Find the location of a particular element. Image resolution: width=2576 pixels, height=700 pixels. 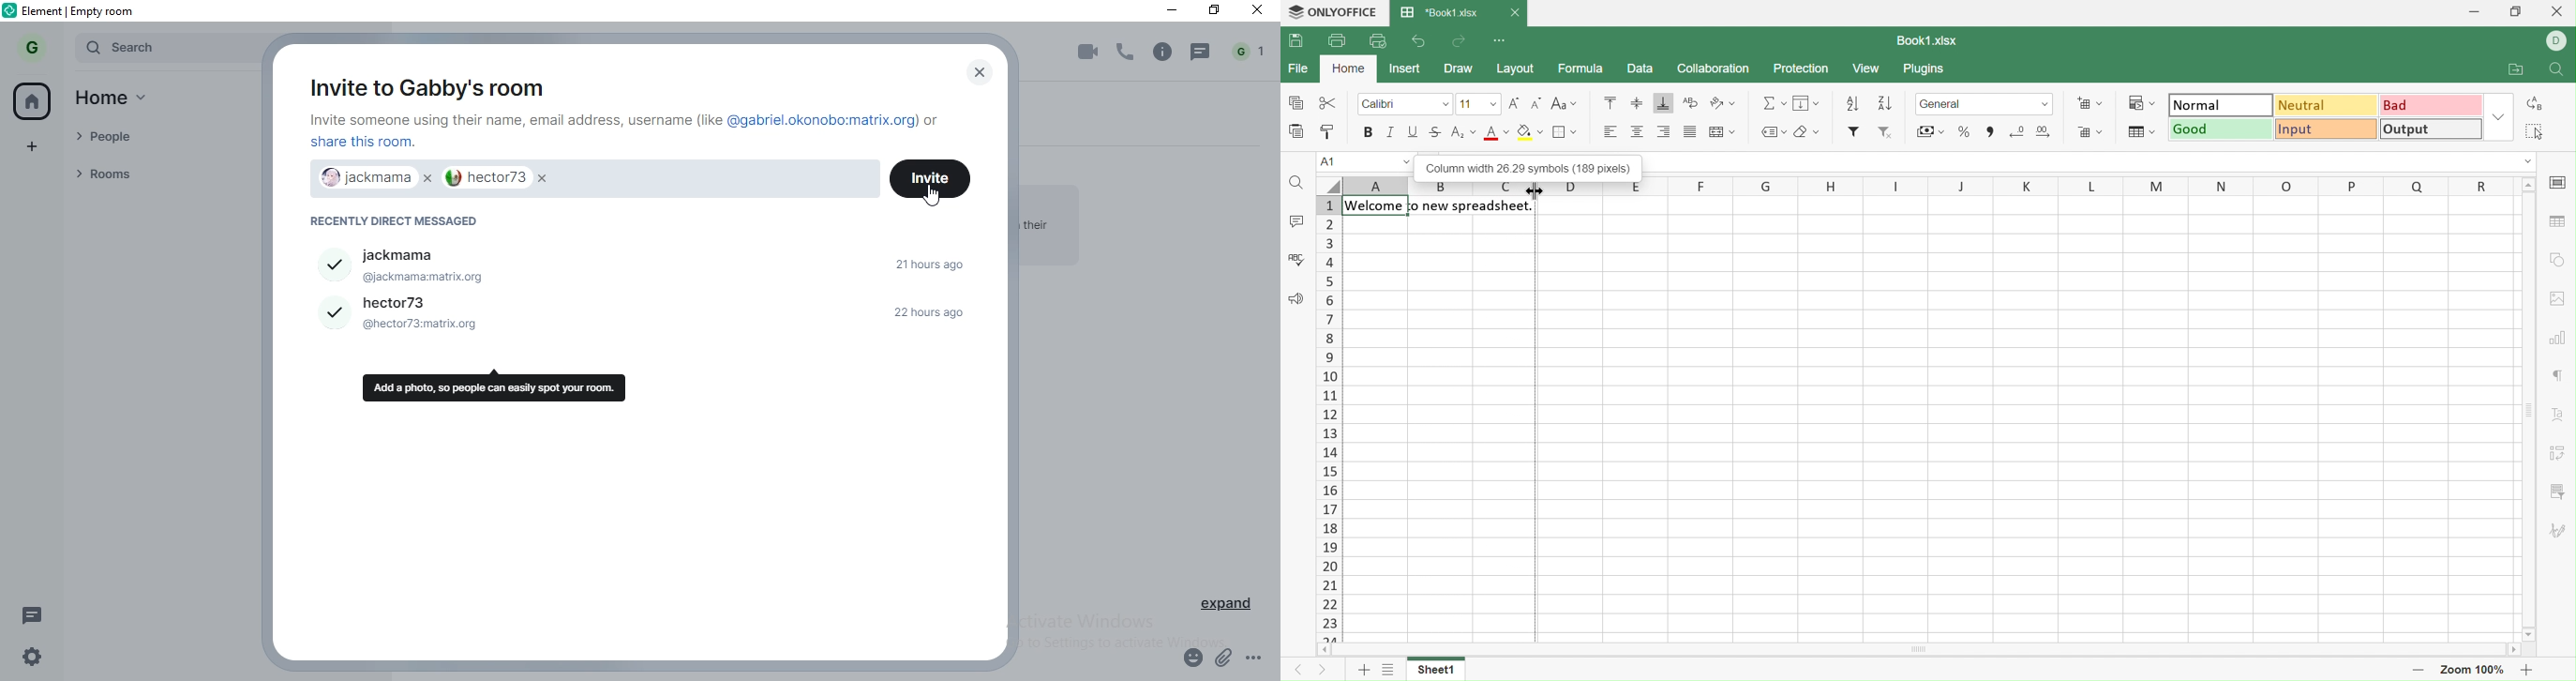

*Book1.xlsx is located at coordinates (1441, 13).